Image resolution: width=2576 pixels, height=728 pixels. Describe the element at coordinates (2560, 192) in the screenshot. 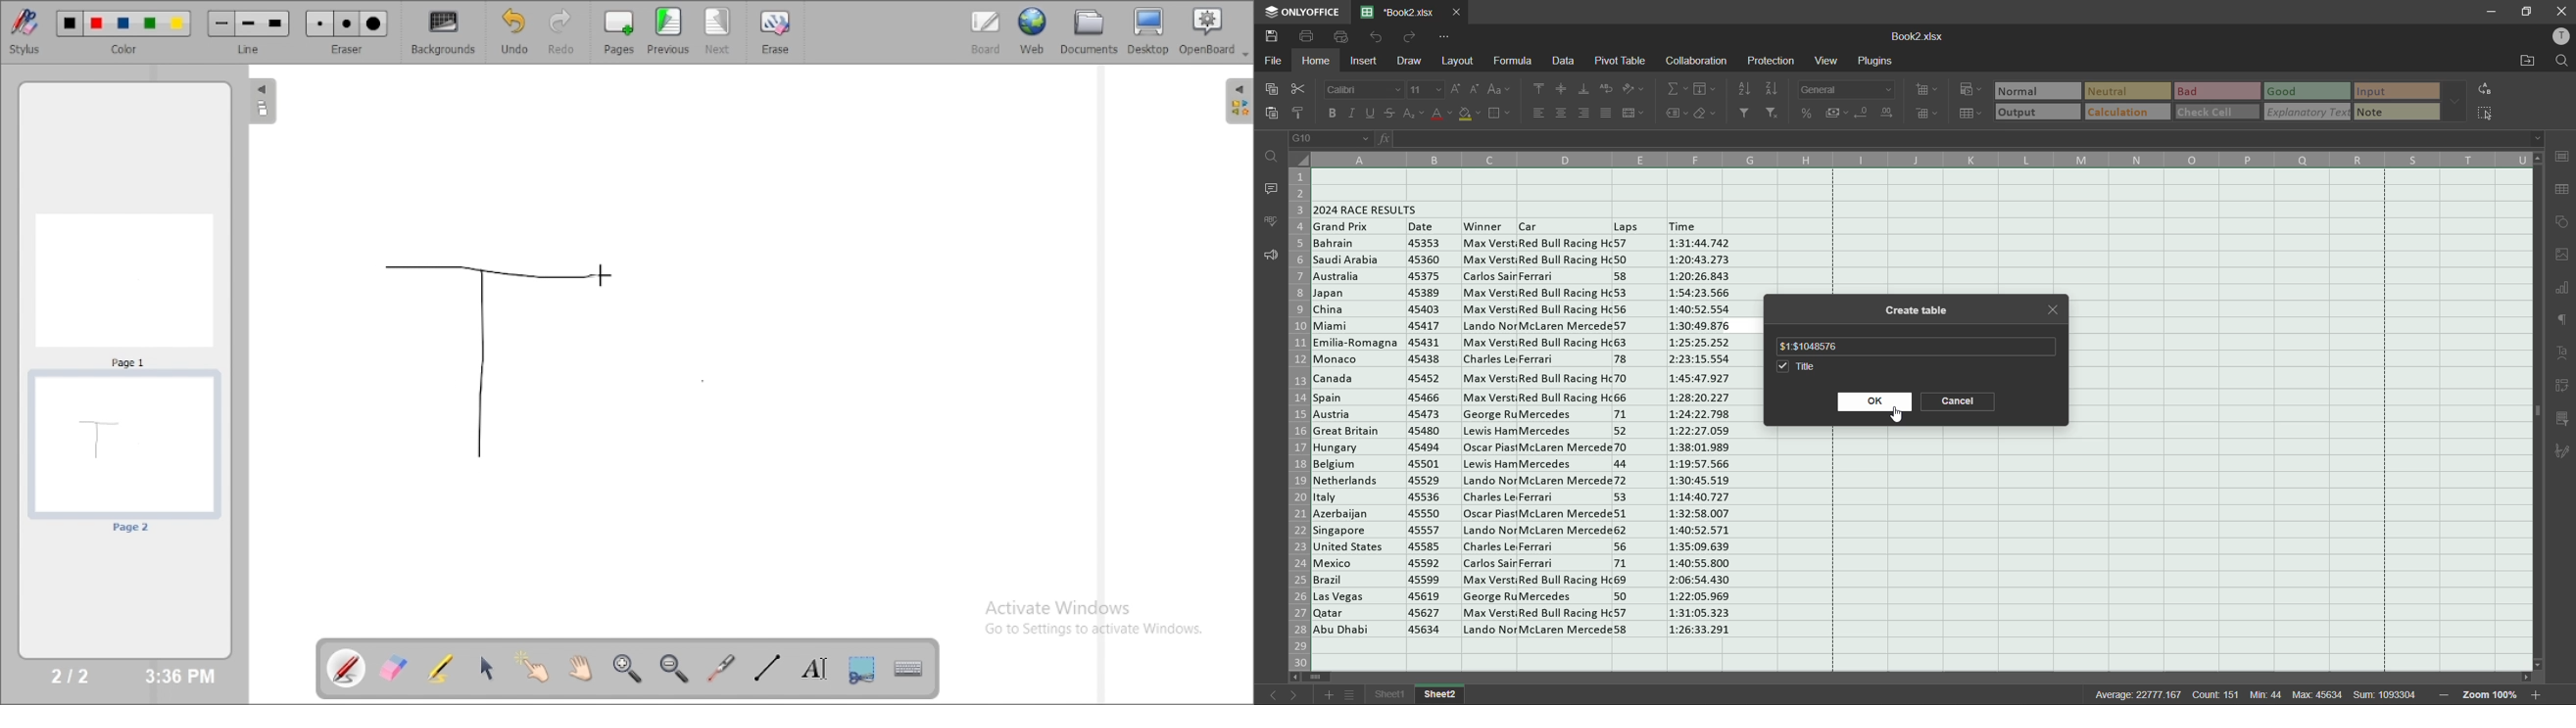

I see `table` at that location.